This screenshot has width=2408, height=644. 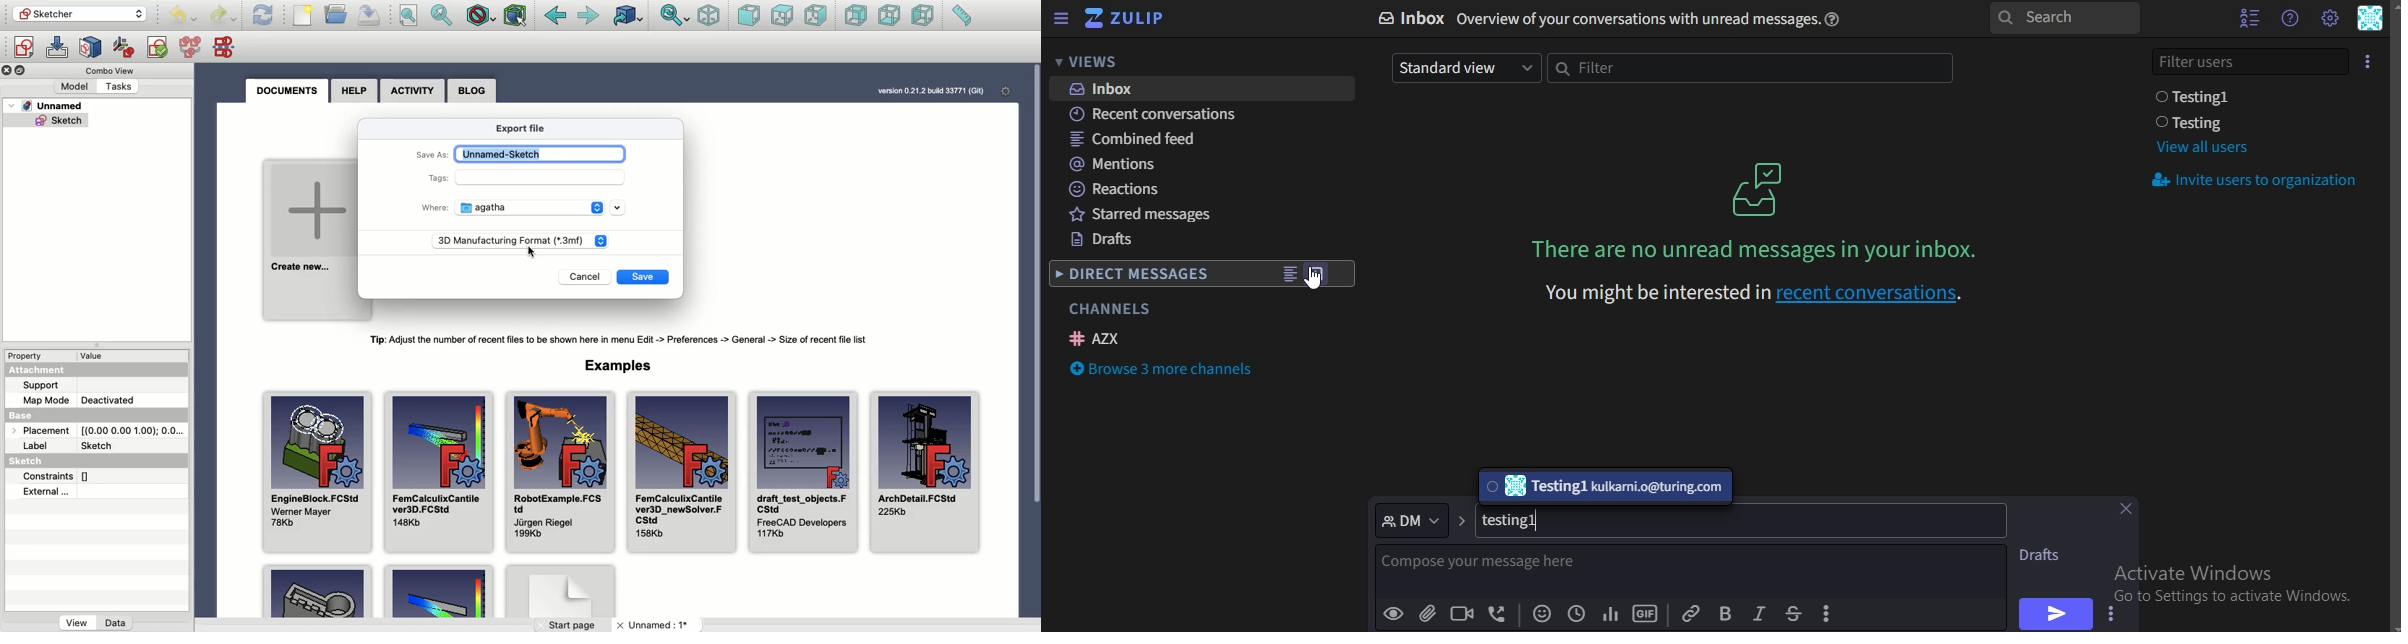 I want to click on Unnamed: 1*, so click(x=652, y=625).